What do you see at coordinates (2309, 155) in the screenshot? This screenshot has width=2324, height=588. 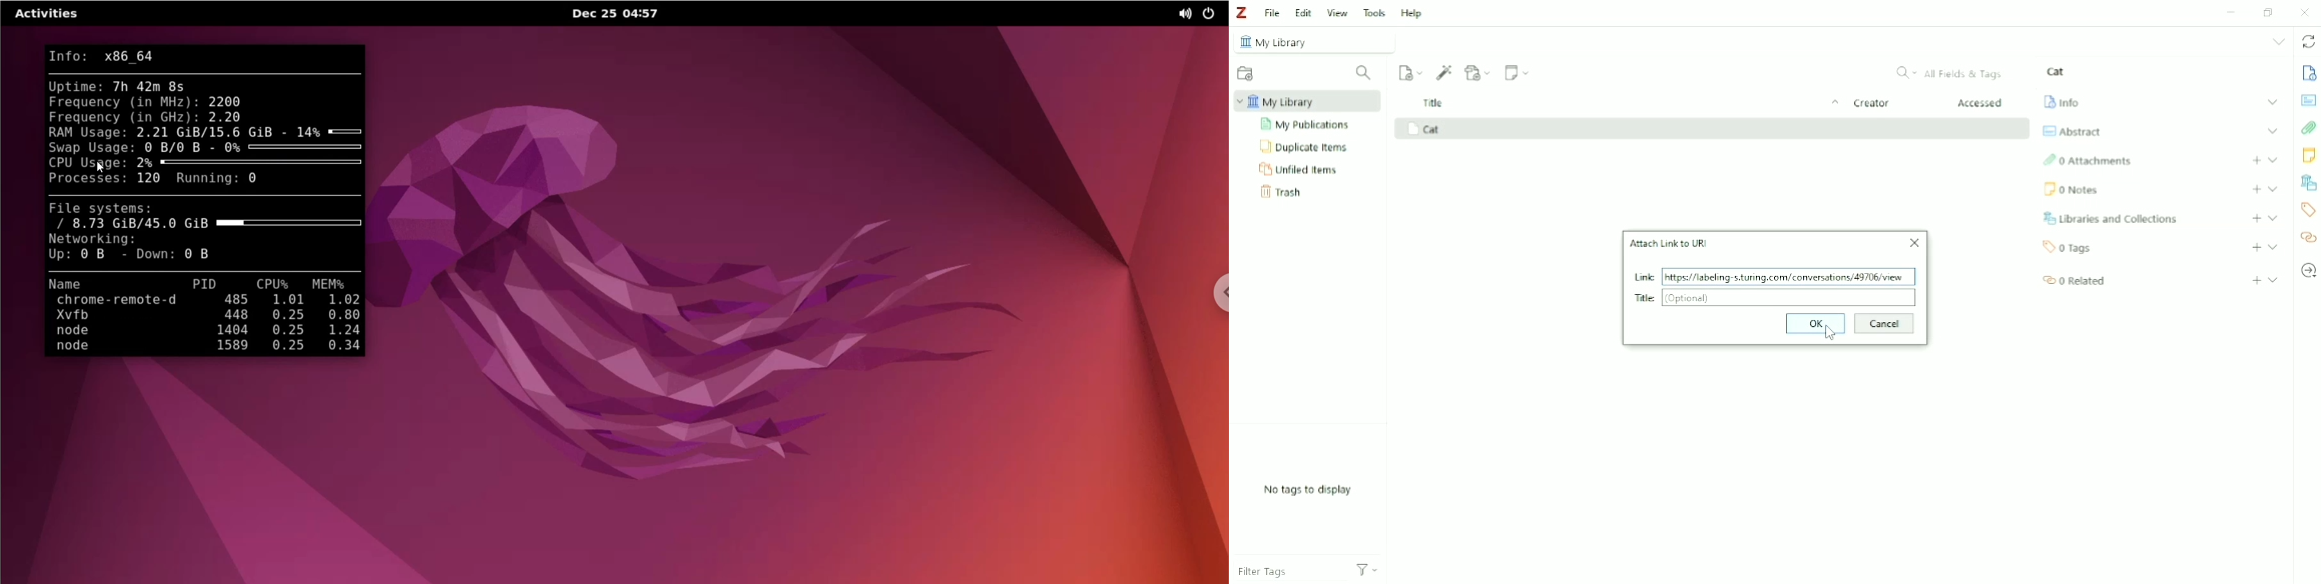 I see `Notes` at bounding box center [2309, 155].